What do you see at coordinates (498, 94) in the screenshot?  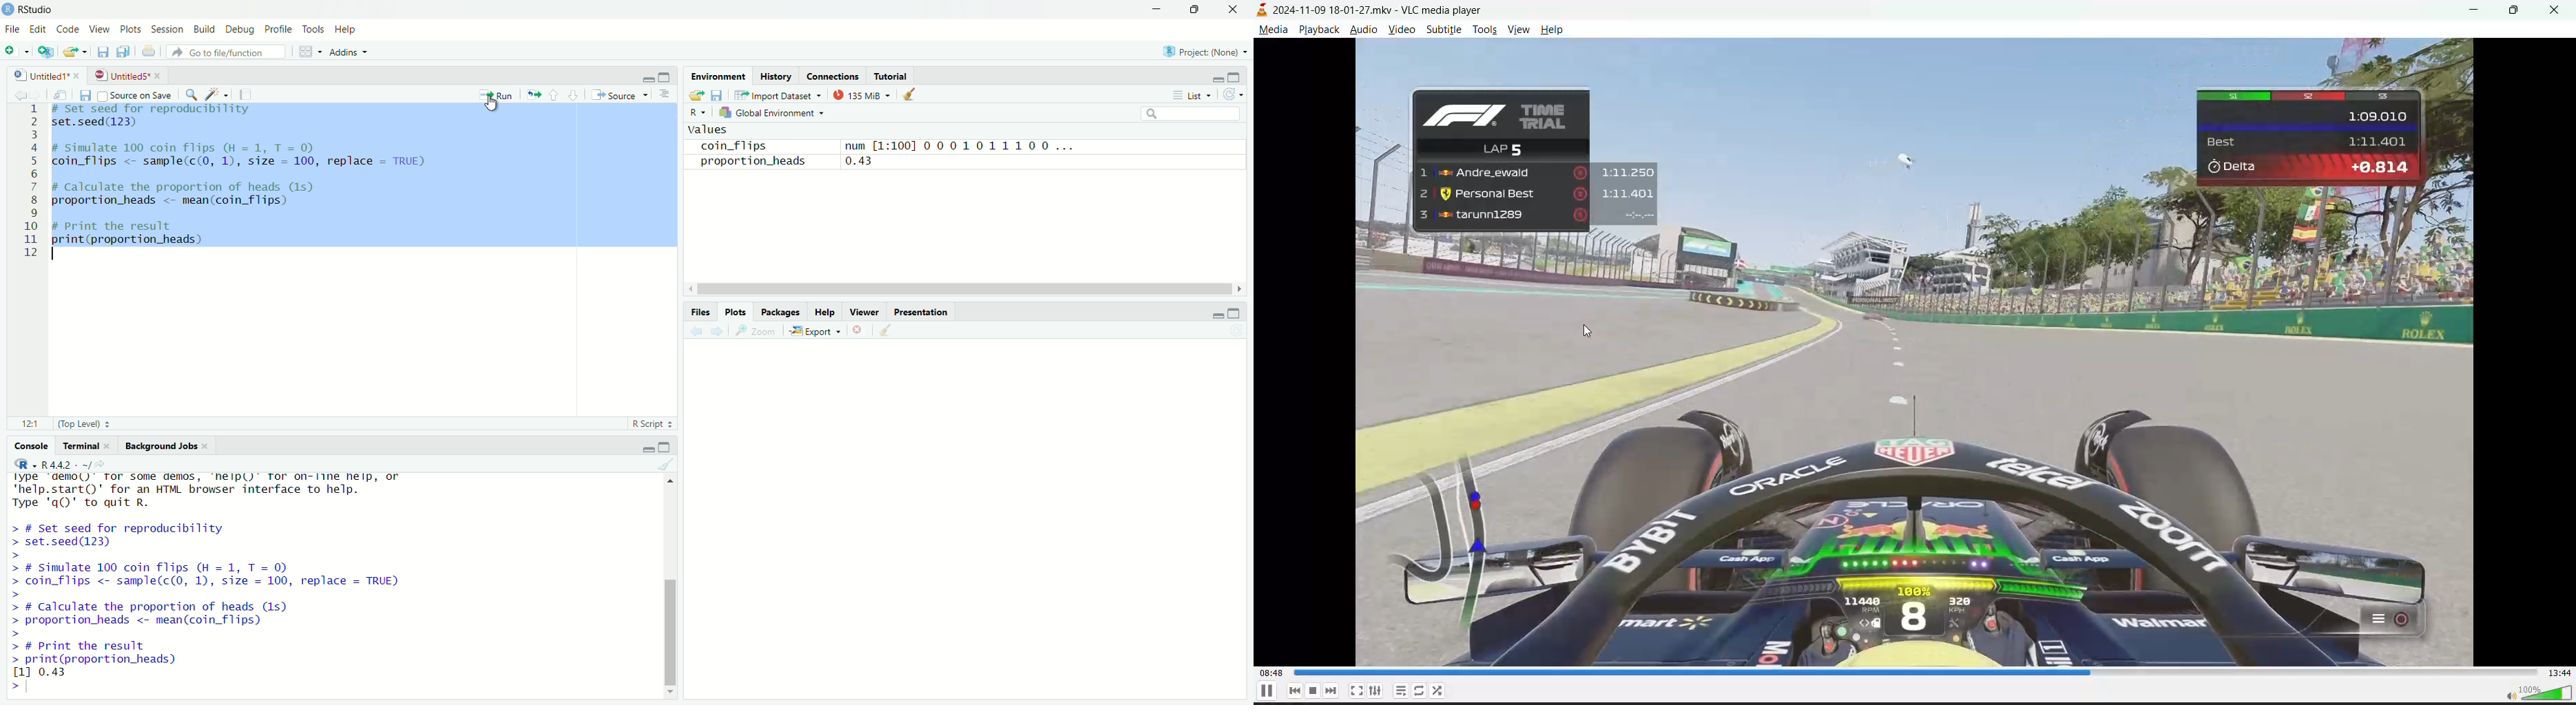 I see `run the current line or selection` at bounding box center [498, 94].